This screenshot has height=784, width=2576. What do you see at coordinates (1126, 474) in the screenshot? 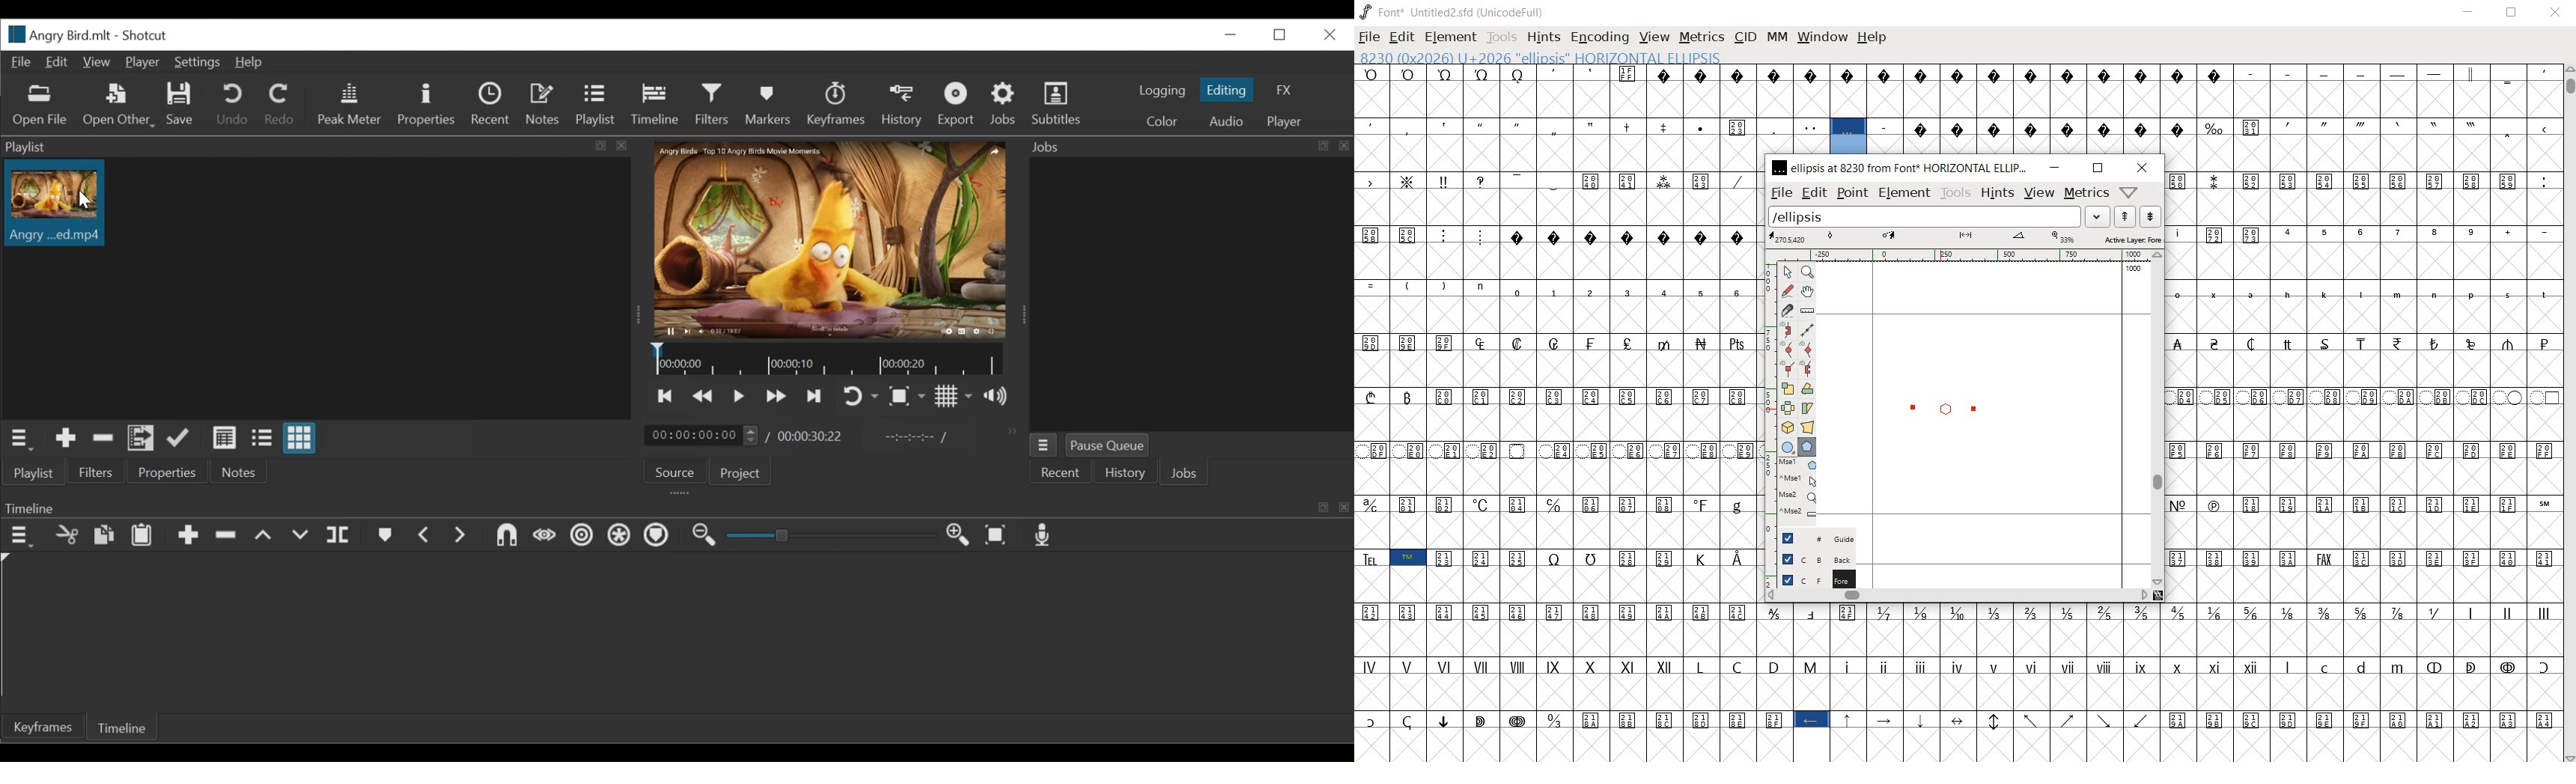
I see `History` at bounding box center [1126, 474].